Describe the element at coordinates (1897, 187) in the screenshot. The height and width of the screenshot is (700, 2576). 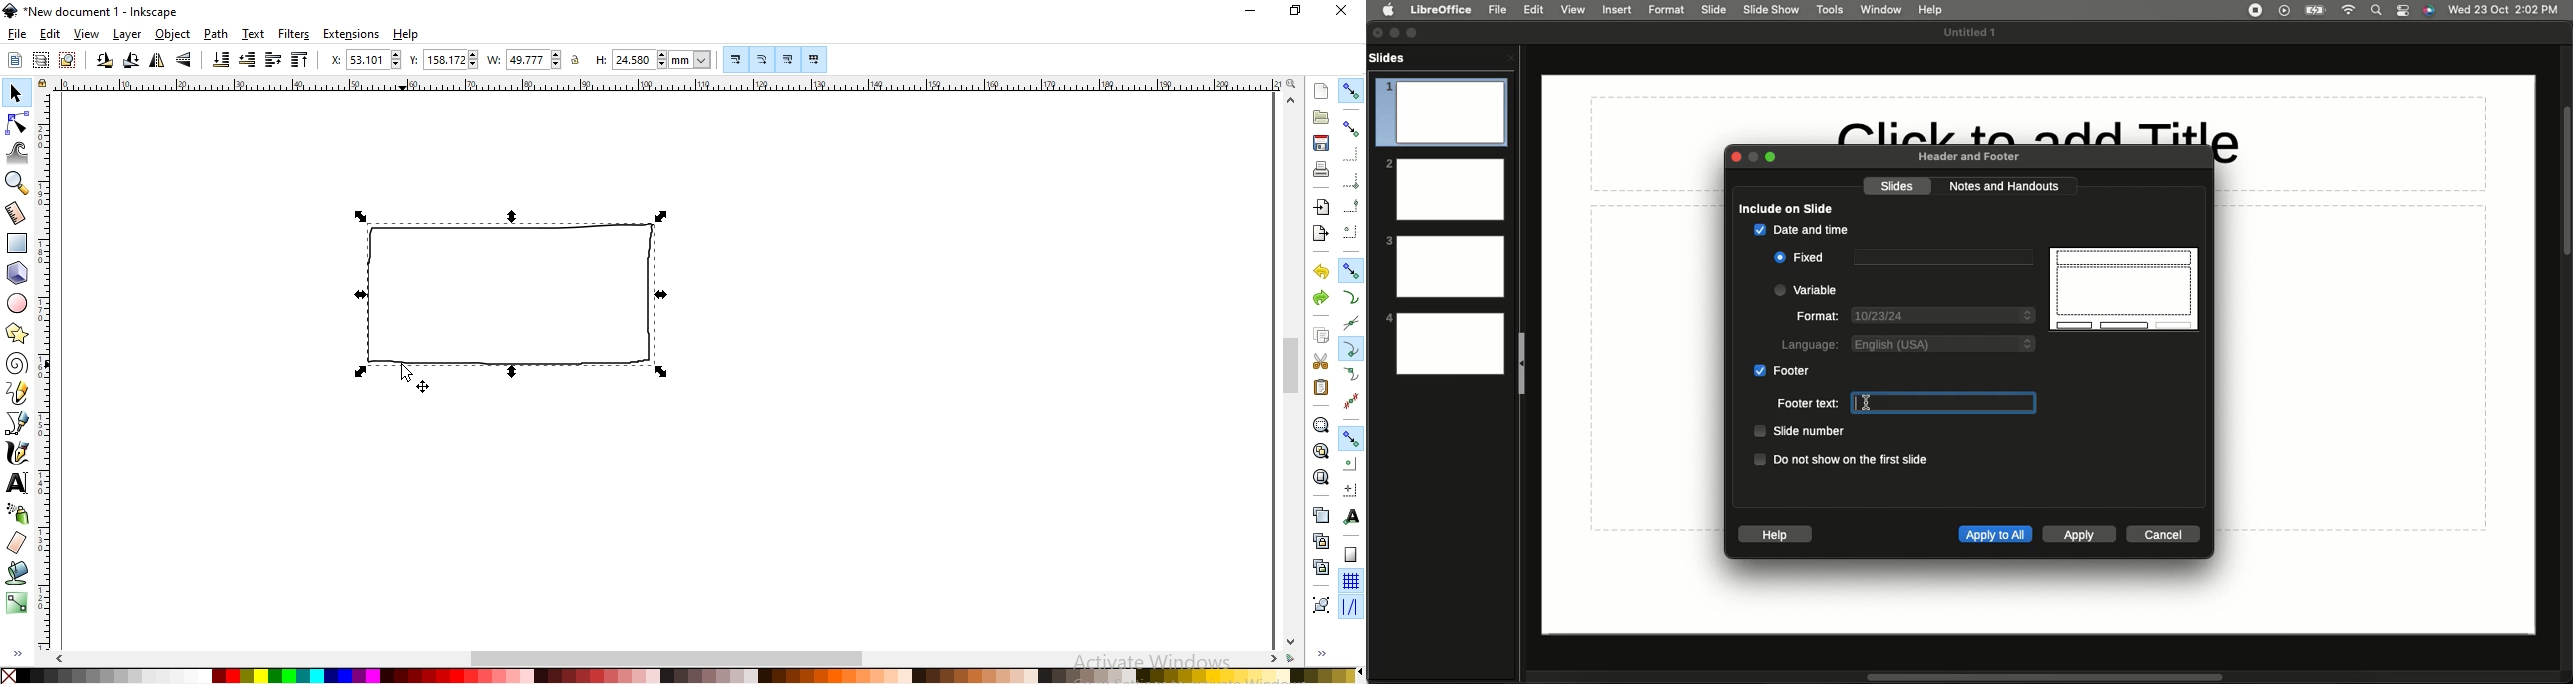
I see `Slides` at that location.